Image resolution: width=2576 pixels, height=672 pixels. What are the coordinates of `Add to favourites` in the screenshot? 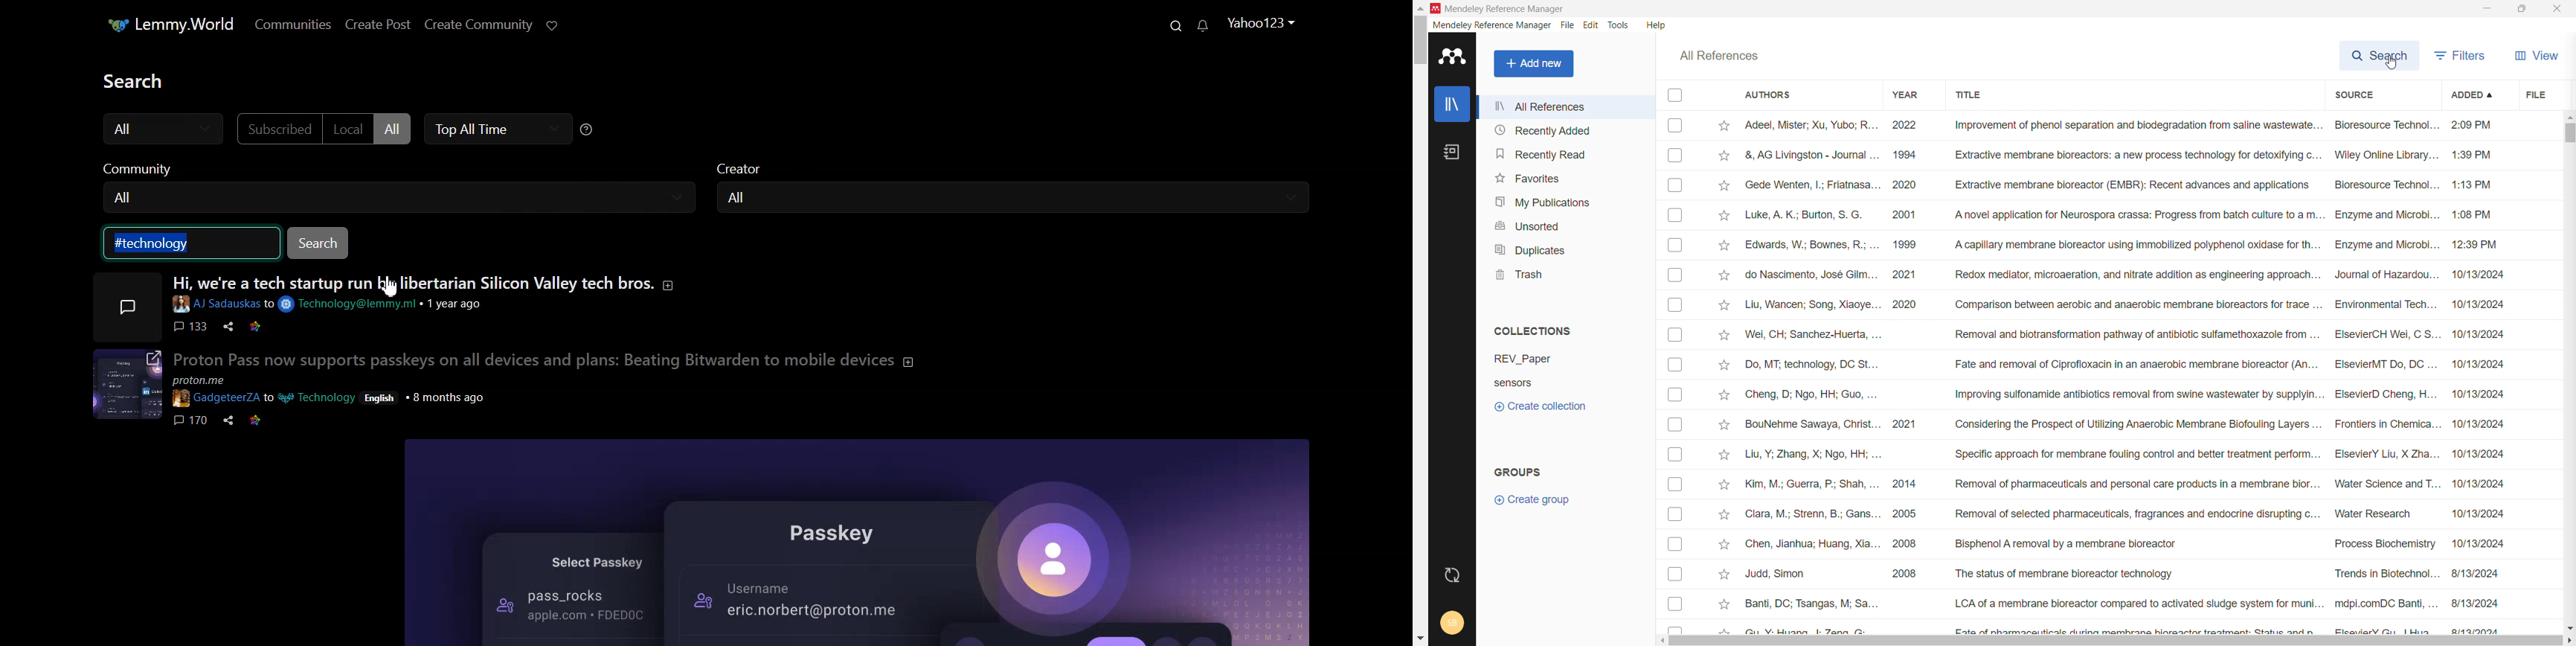 It's located at (1724, 605).